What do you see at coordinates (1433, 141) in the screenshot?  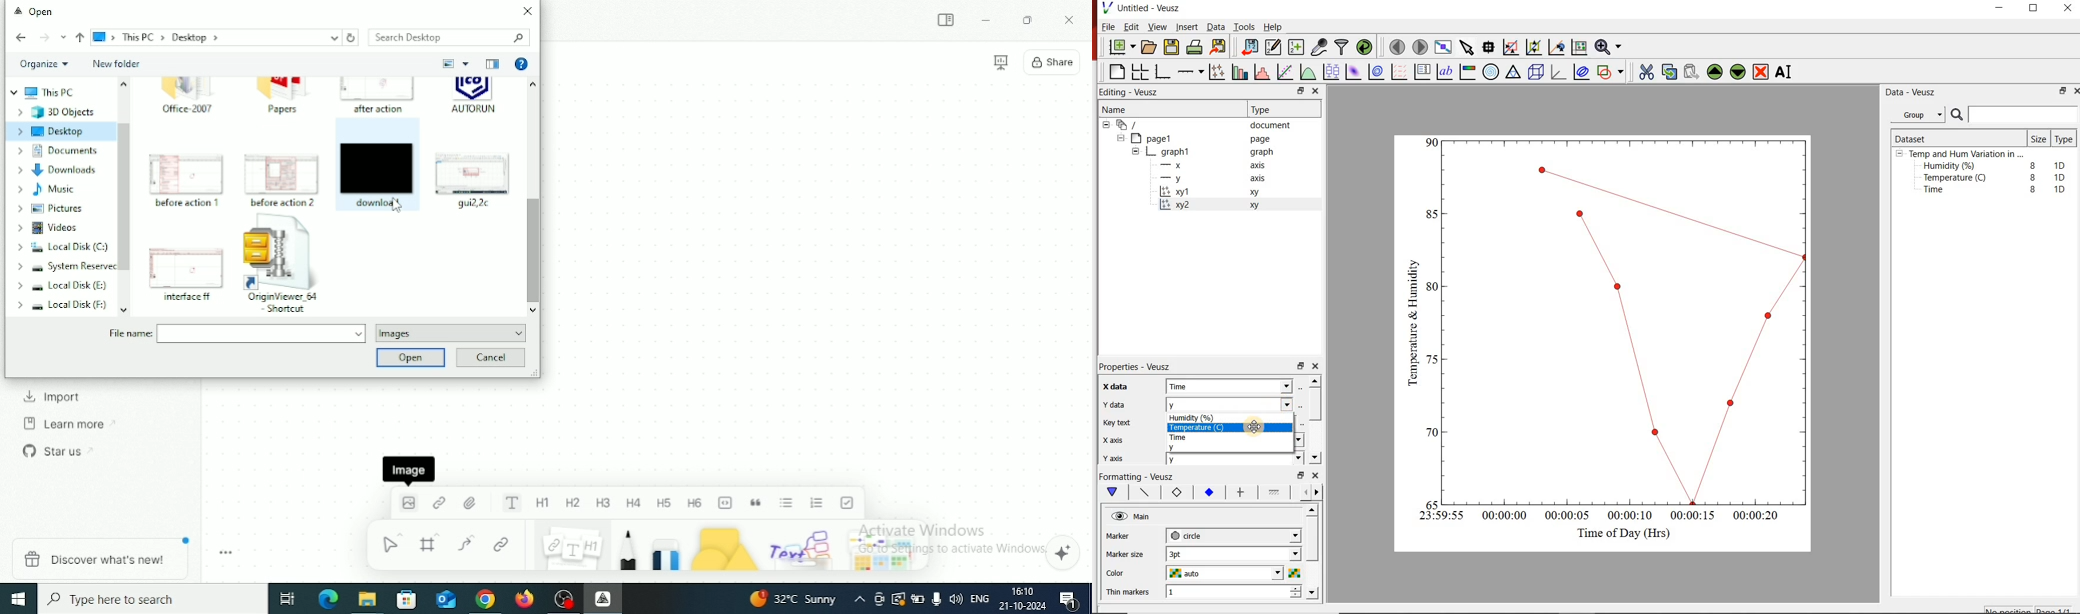 I see `1` at bounding box center [1433, 141].